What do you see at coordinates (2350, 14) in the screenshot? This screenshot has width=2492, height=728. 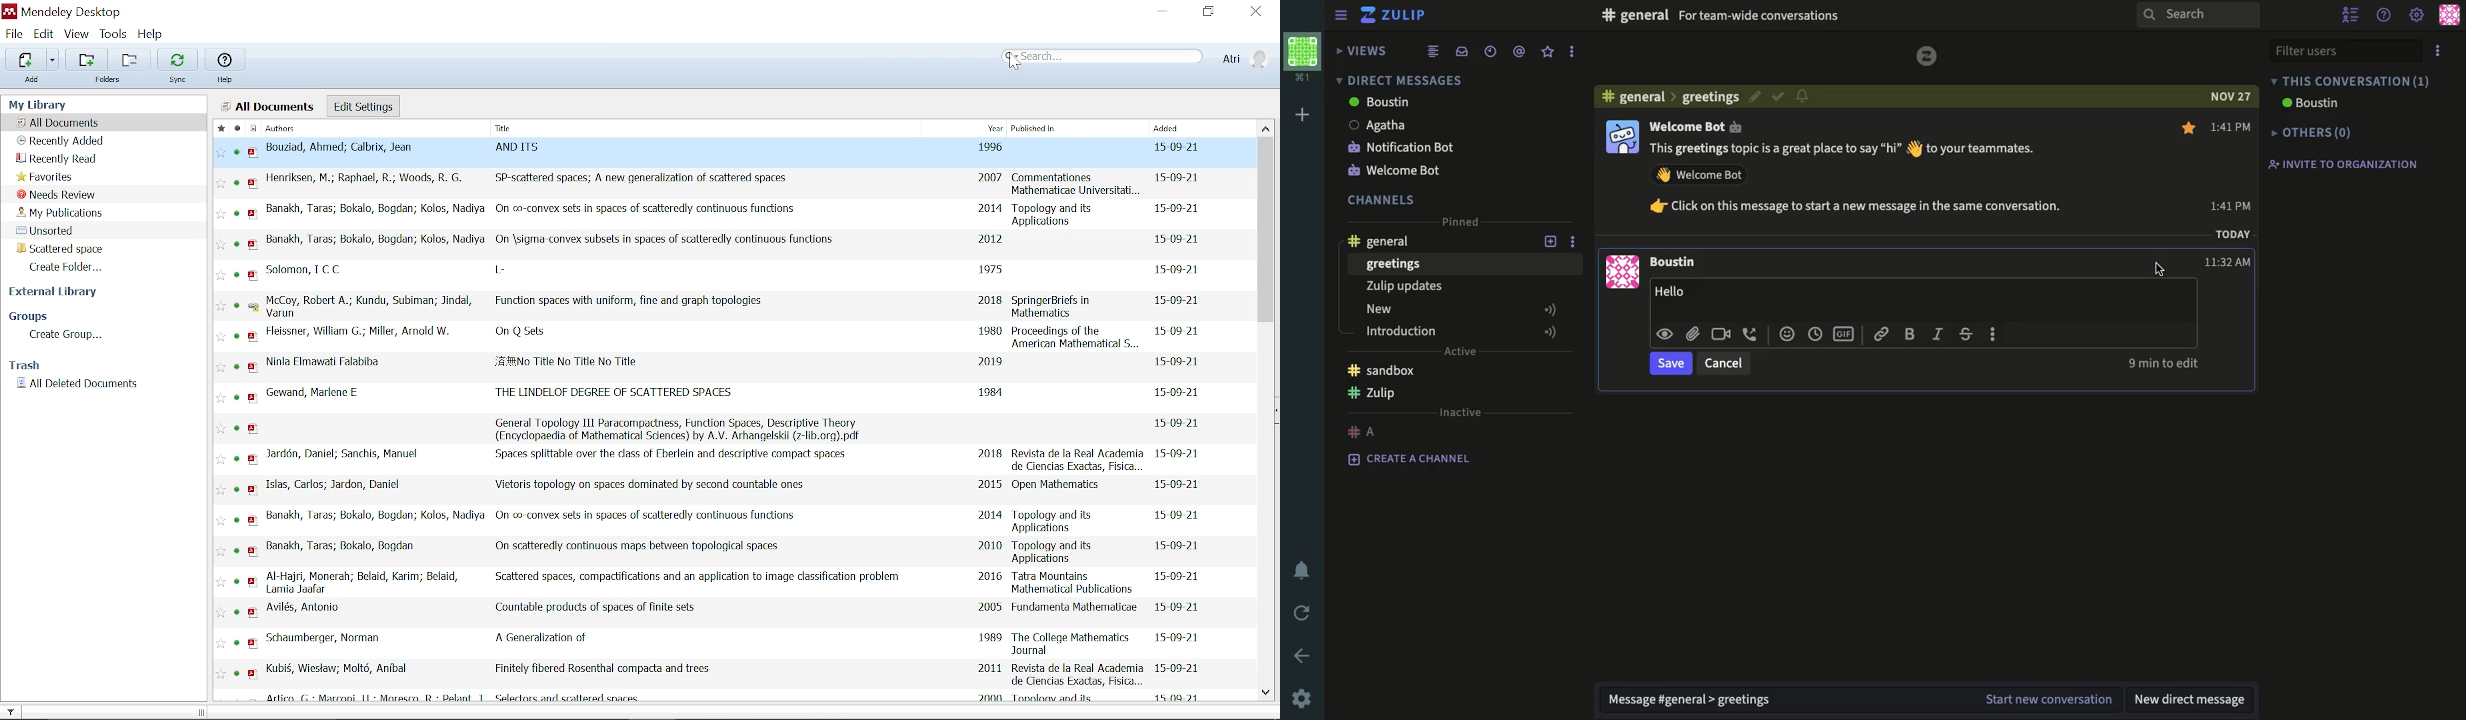 I see `hide user list` at bounding box center [2350, 14].